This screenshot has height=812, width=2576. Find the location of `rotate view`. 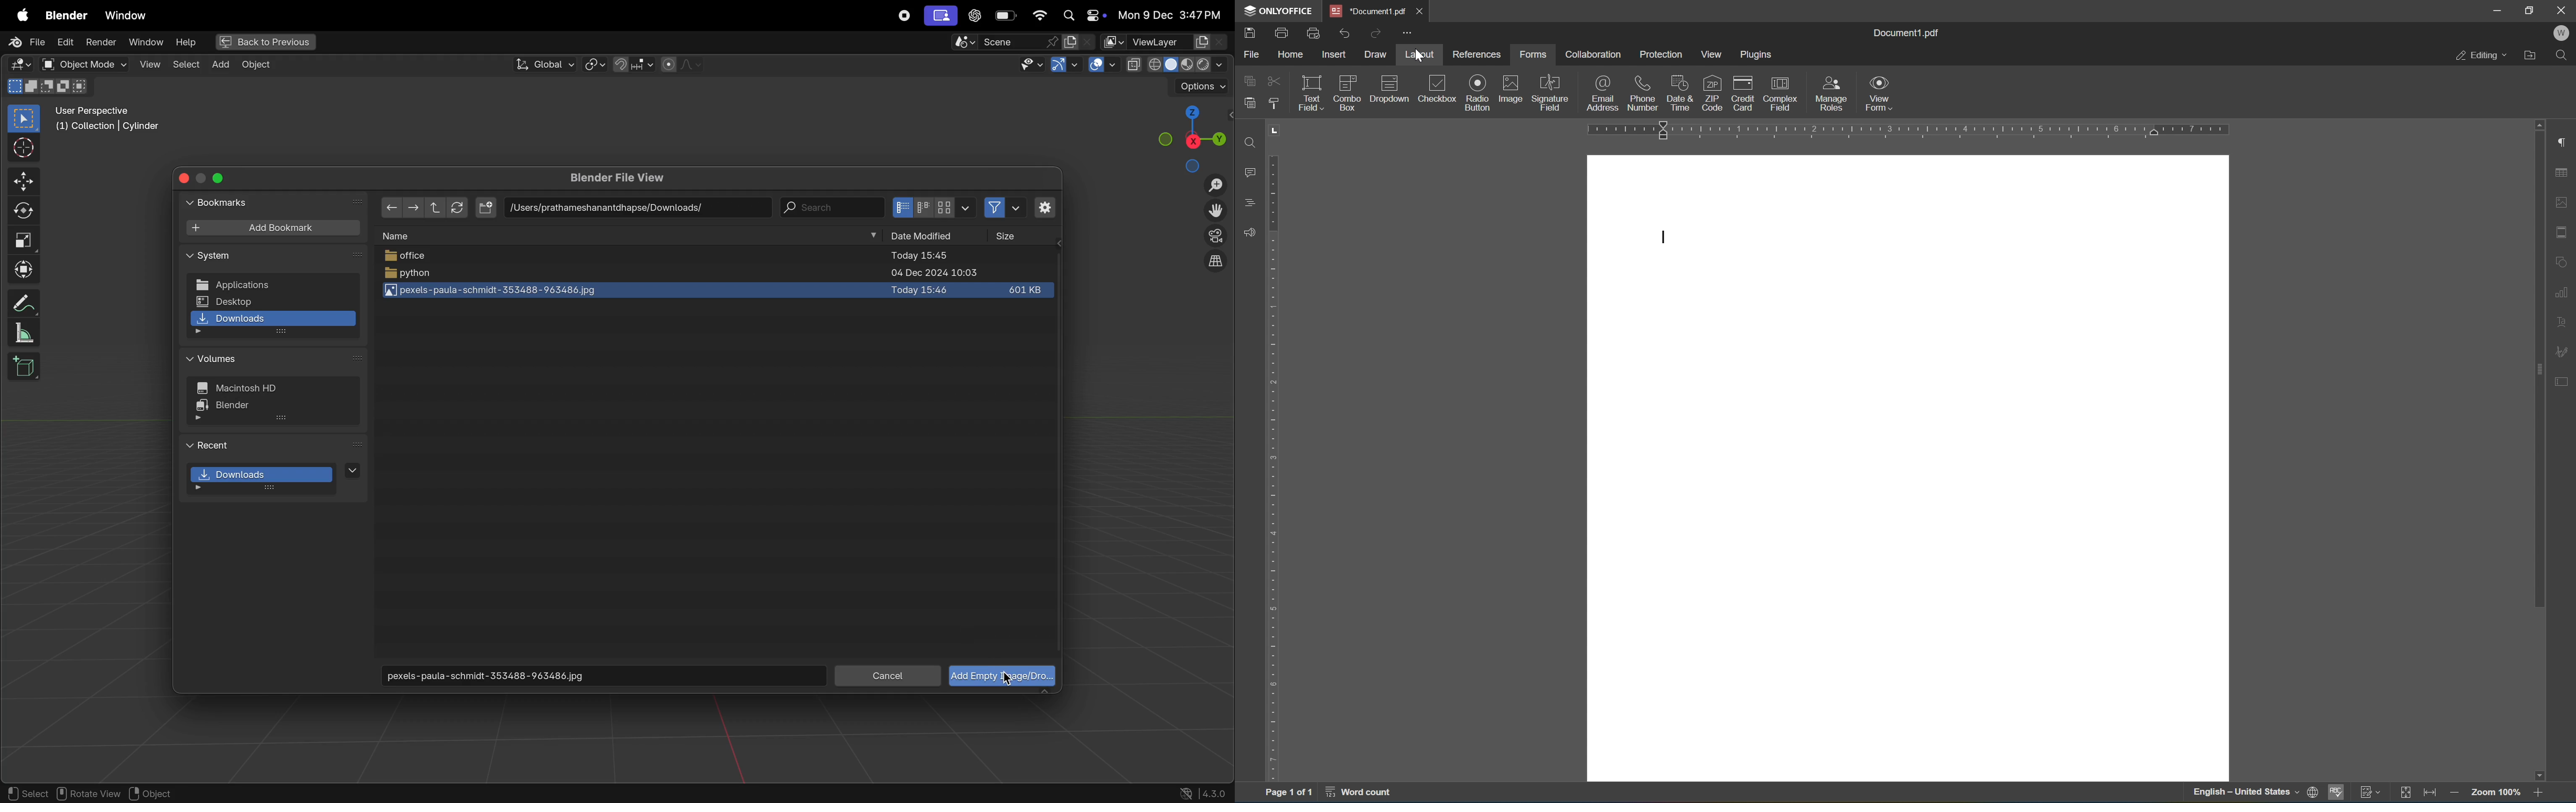

rotate view is located at coordinates (91, 794).